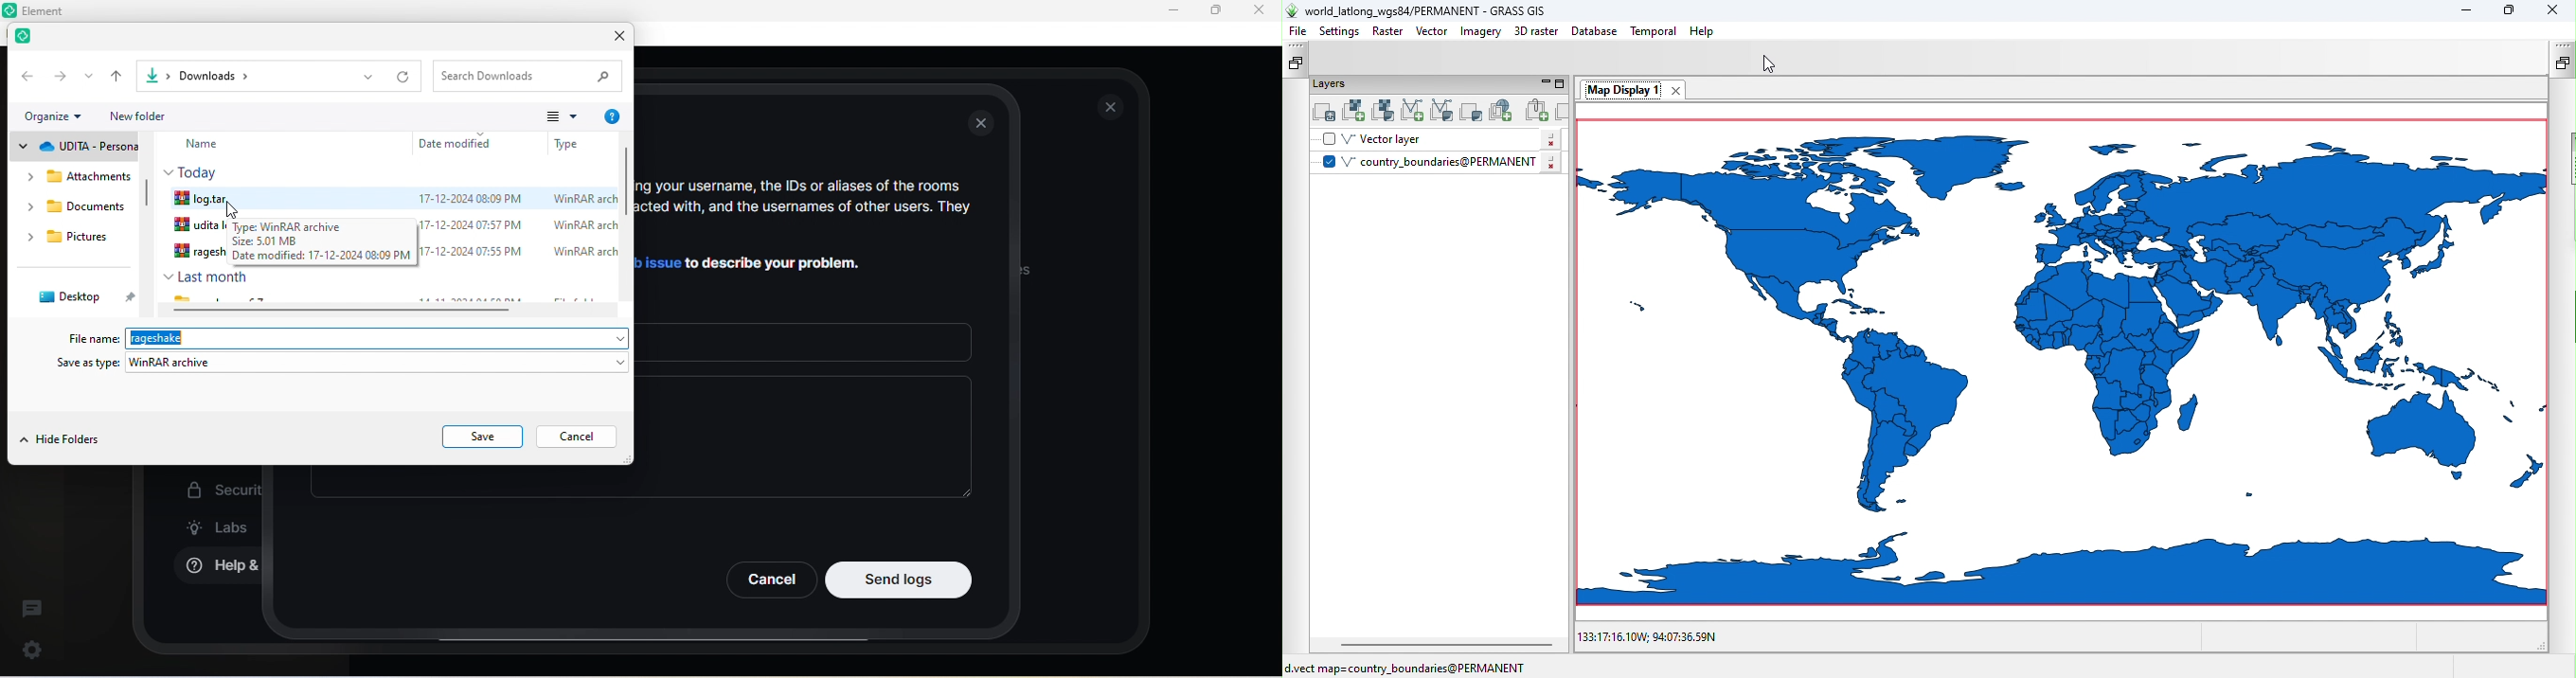 This screenshot has height=700, width=2576. Describe the element at coordinates (195, 171) in the screenshot. I see `Today` at that location.